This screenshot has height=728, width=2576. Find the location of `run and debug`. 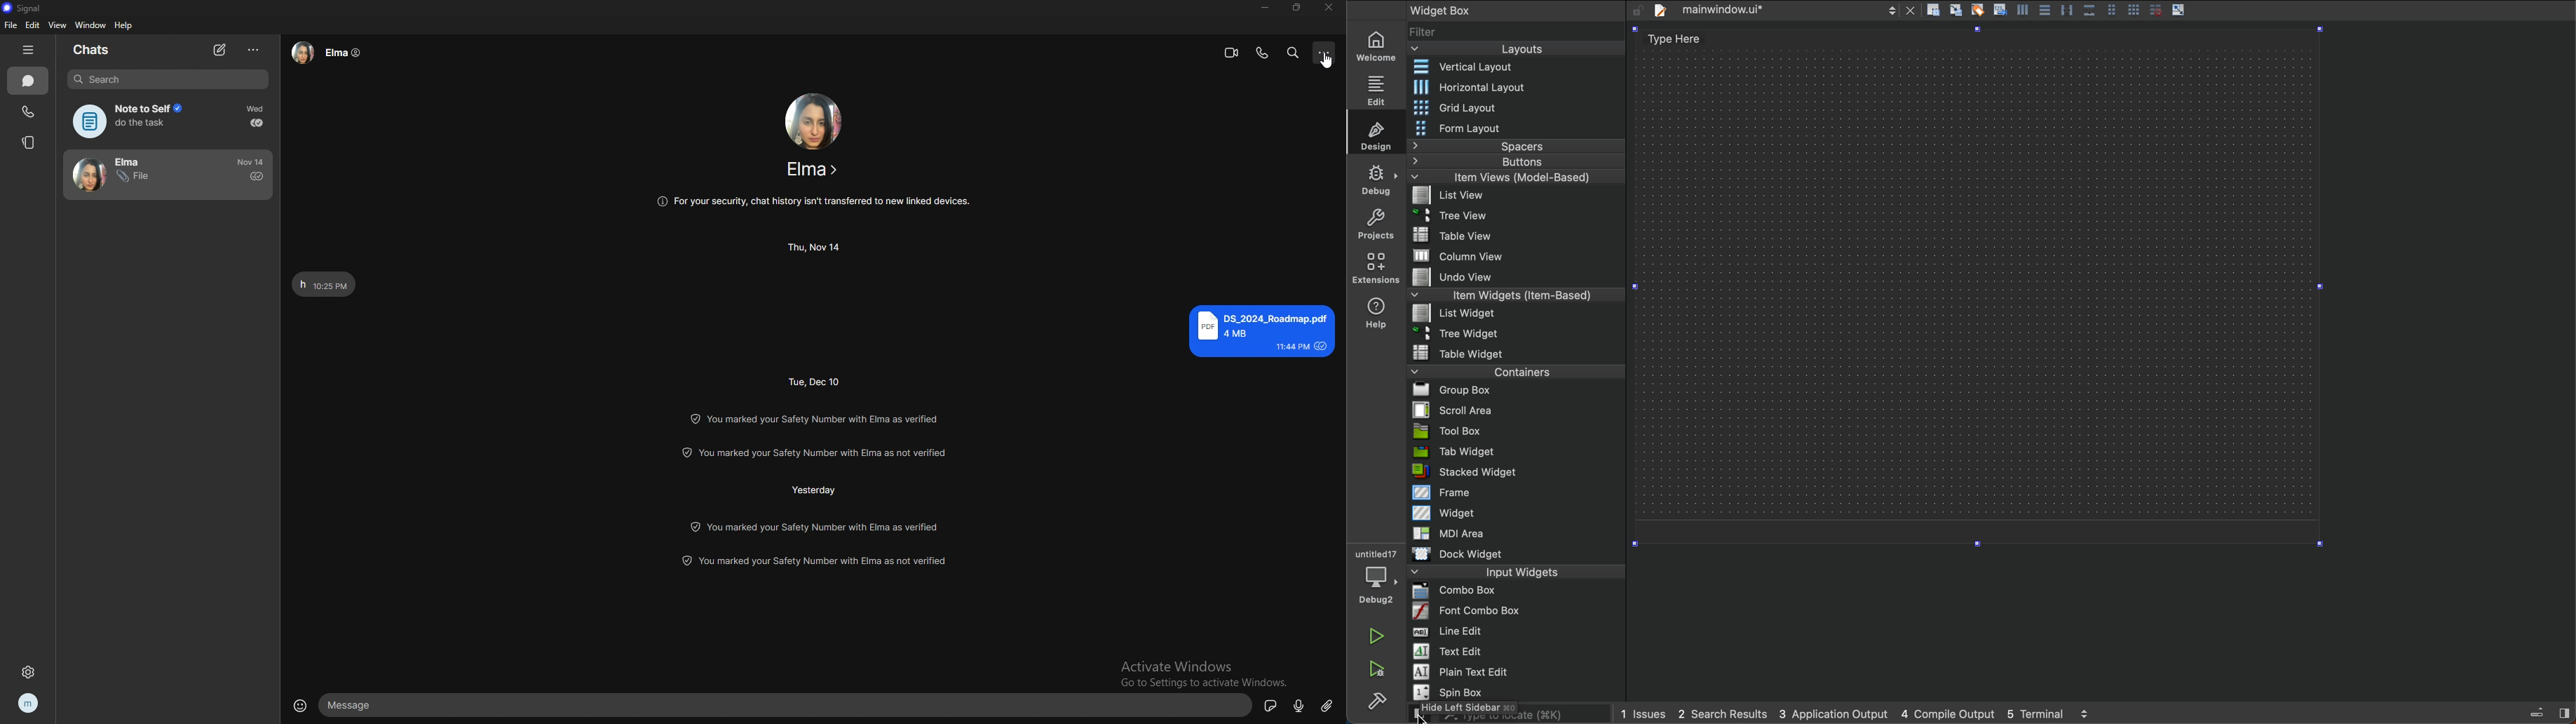

run and debug is located at coordinates (1376, 669).